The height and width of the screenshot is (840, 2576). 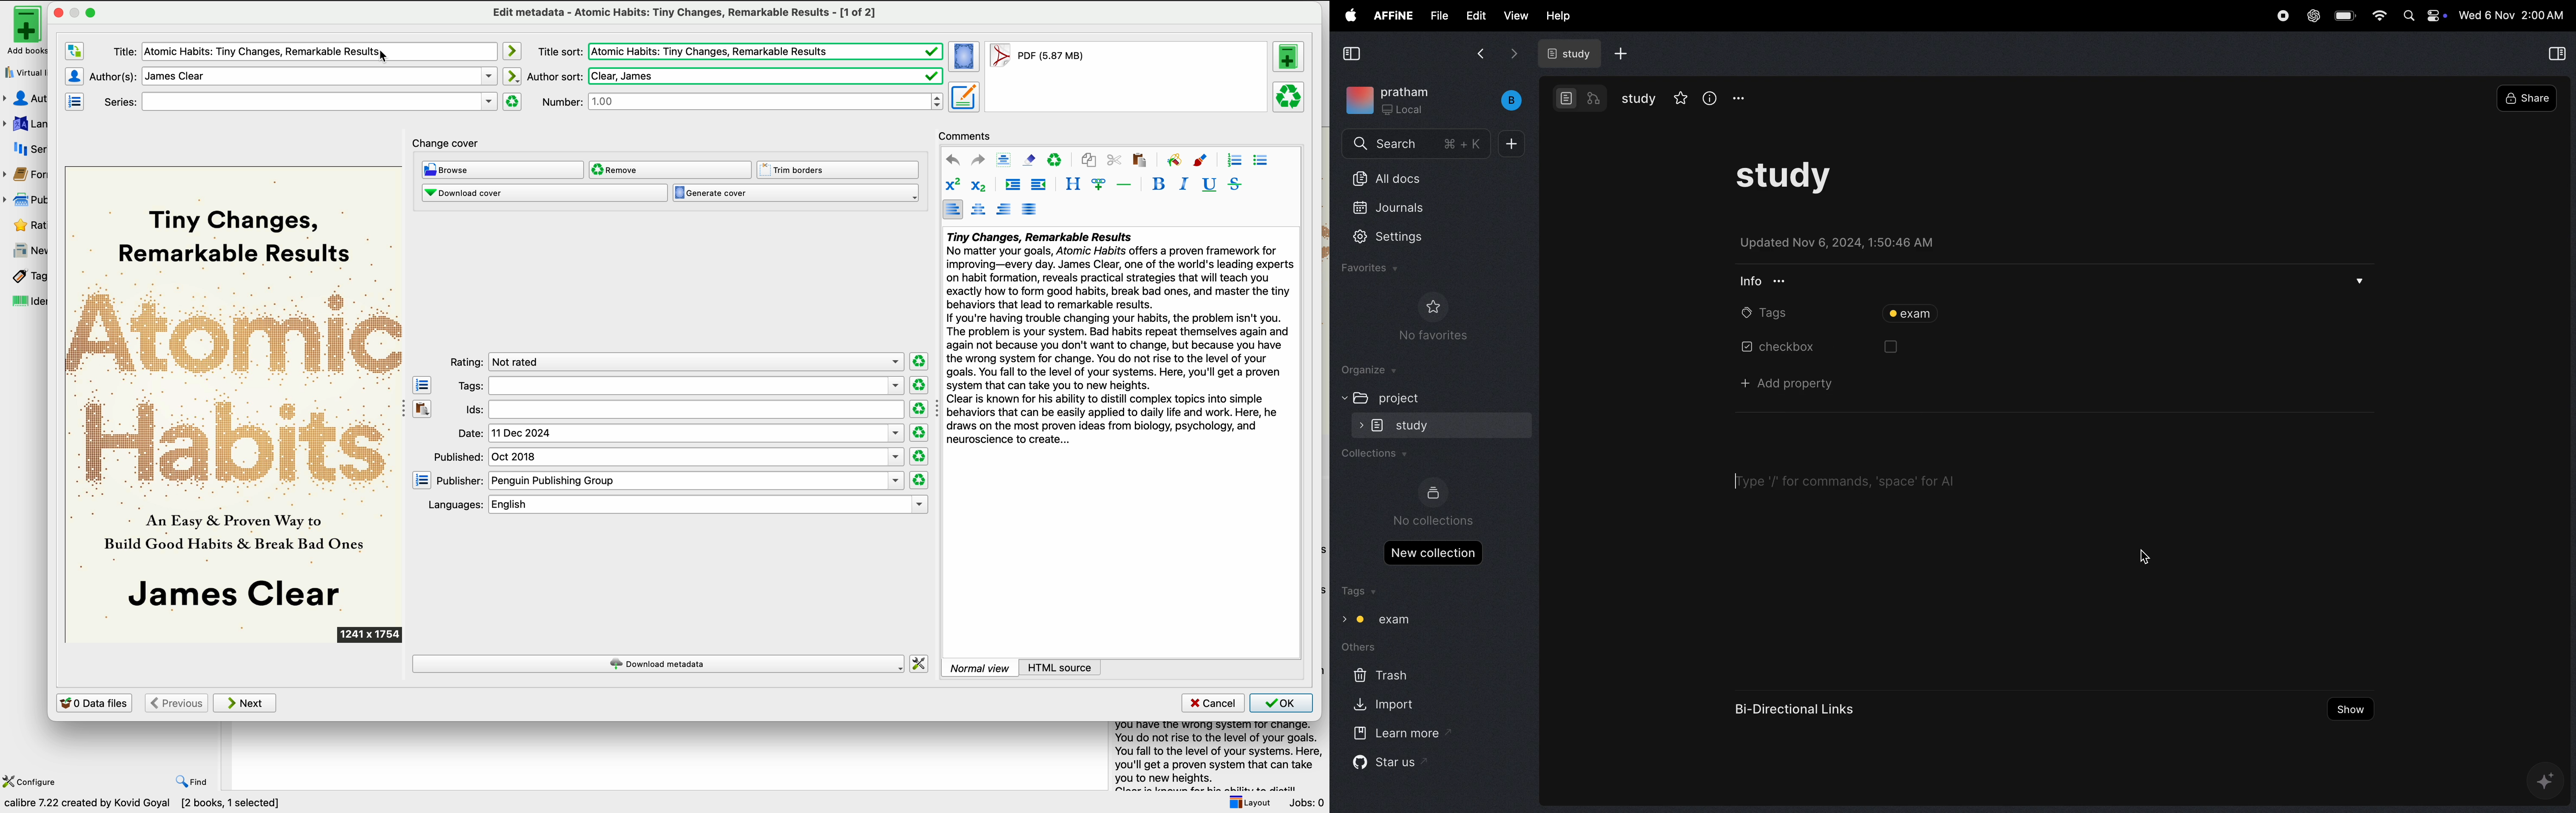 What do you see at coordinates (1210, 185) in the screenshot?
I see `underline` at bounding box center [1210, 185].